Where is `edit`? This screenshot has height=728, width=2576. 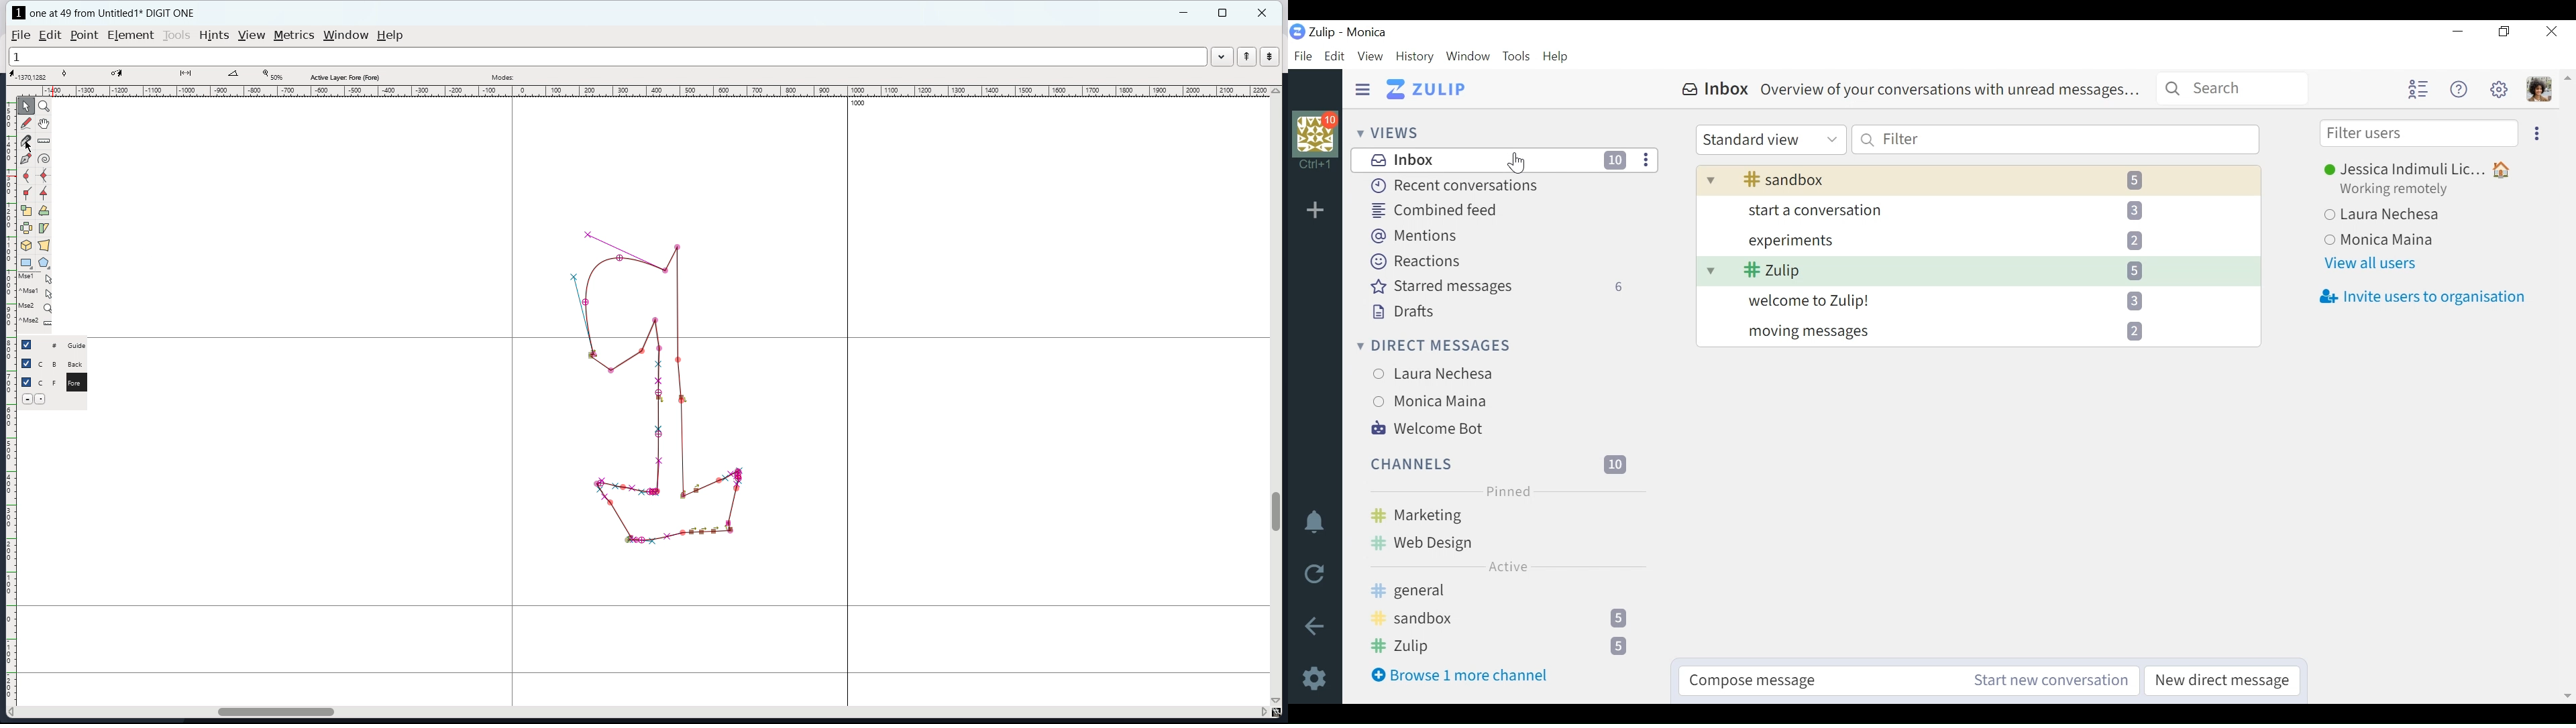 edit is located at coordinates (50, 36).